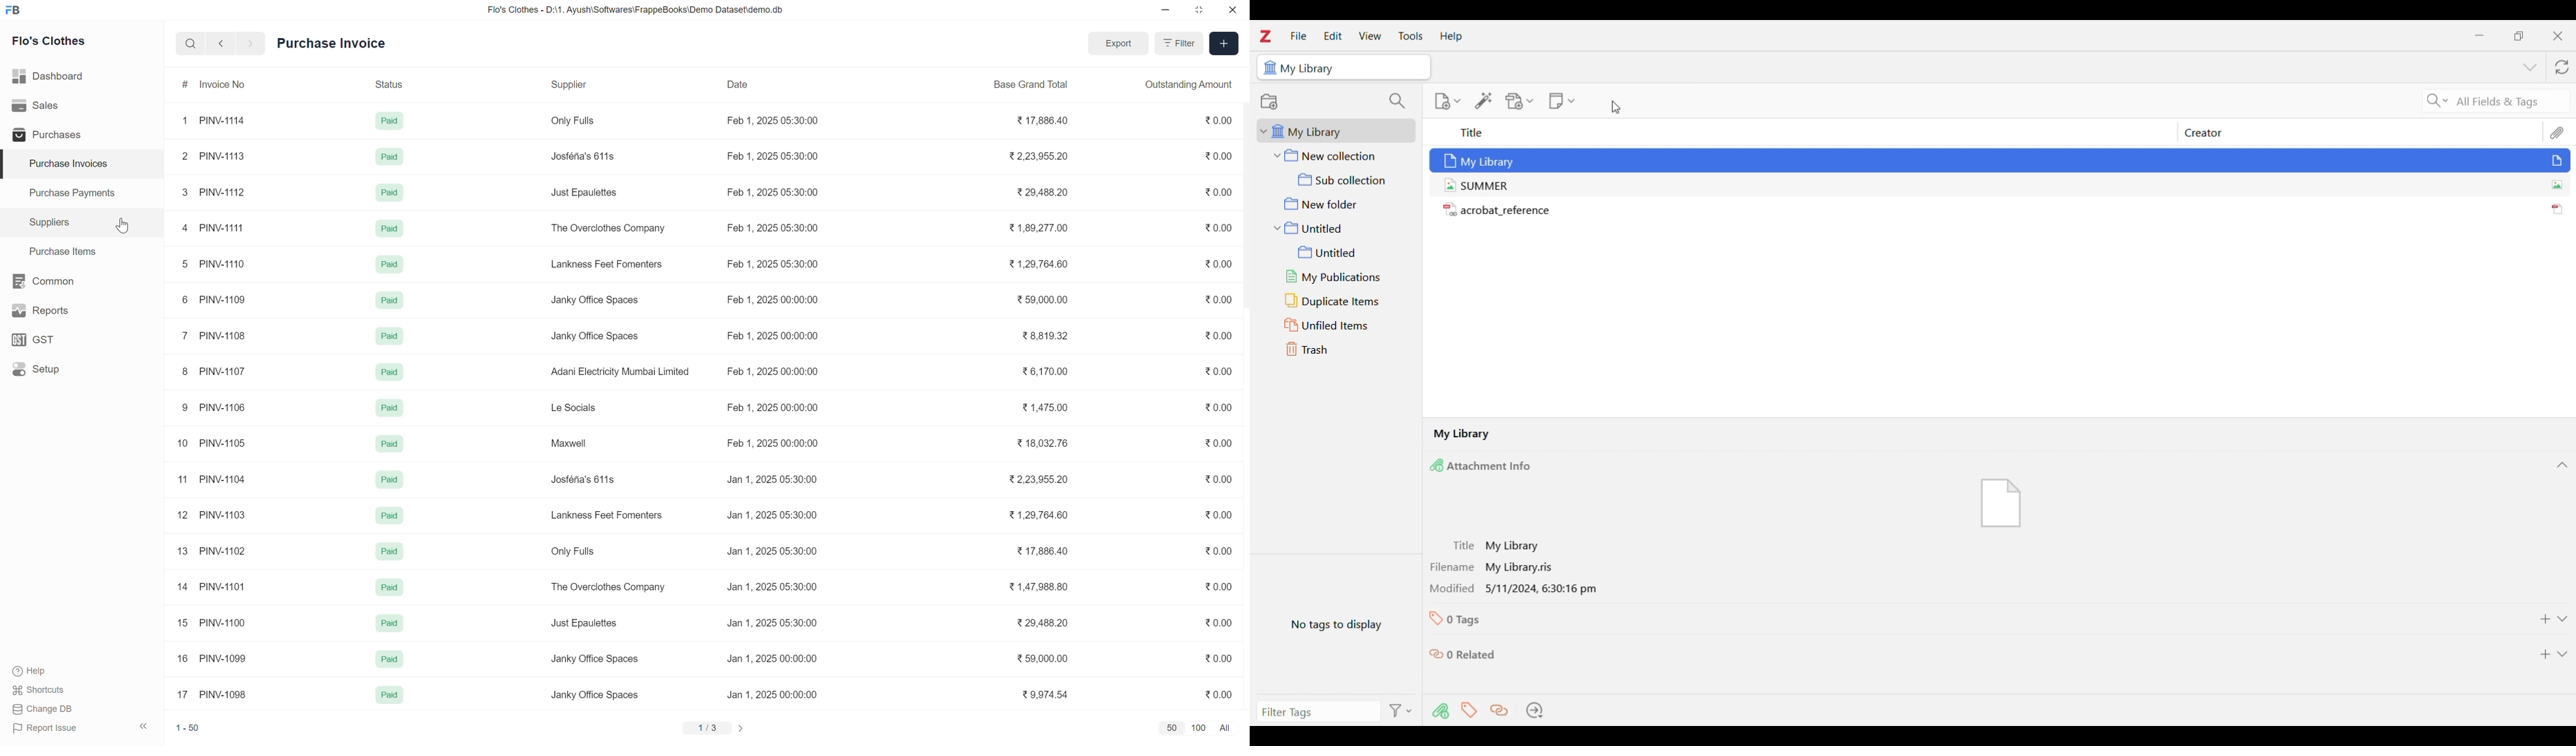 The image size is (2576, 756). What do you see at coordinates (1397, 99) in the screenshot?
I see `search` at bounding box center [1397, 99].